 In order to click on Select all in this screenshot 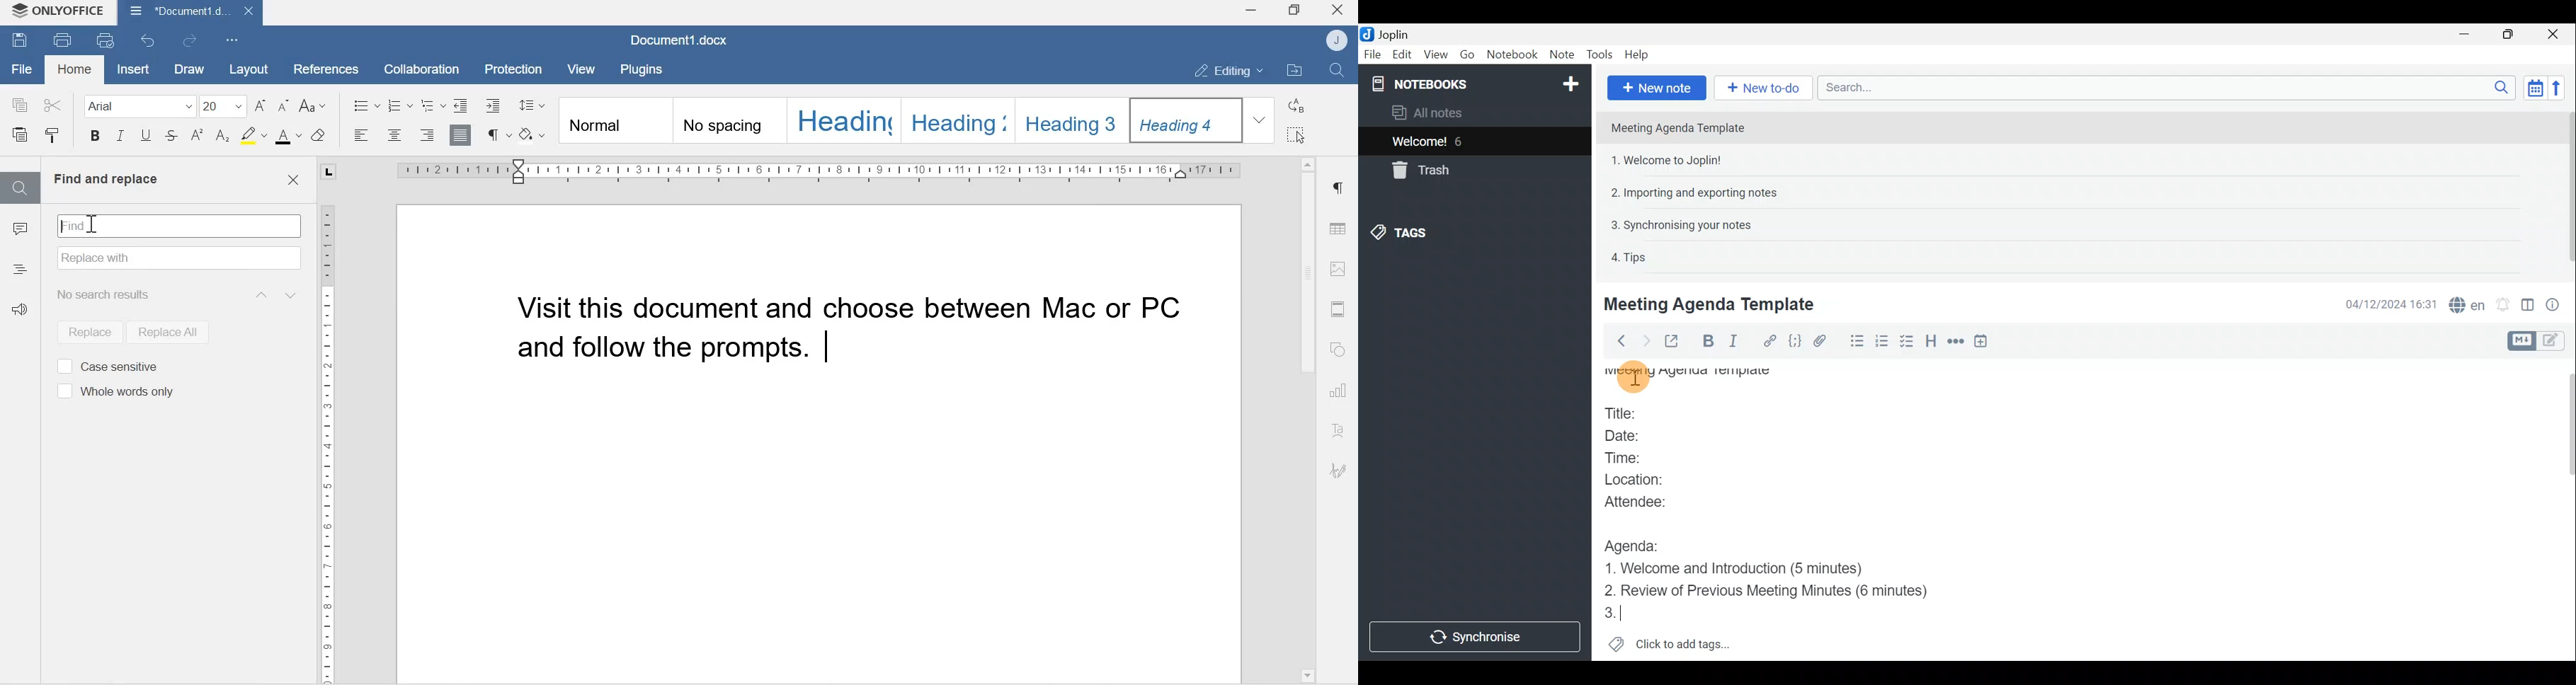, I will do `click(1298, 135)`.